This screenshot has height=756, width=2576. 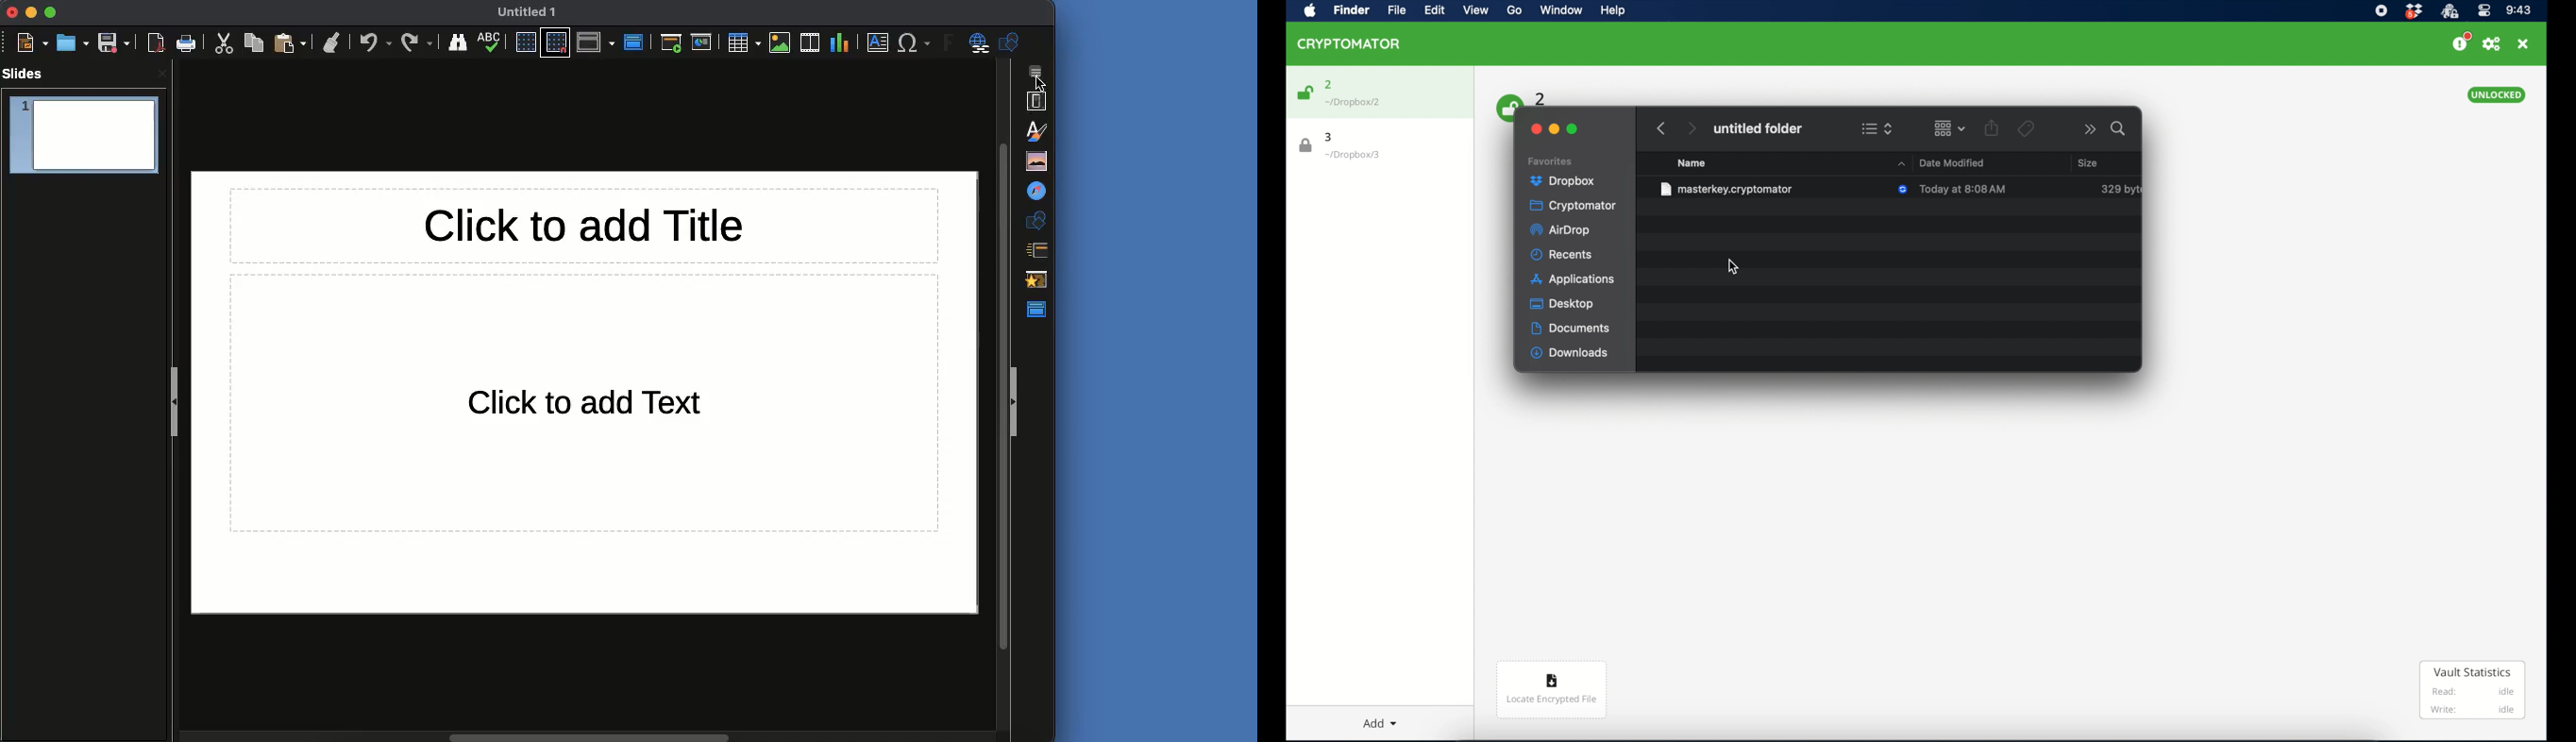 I want to click on Snap to grid, so click(x=556, y=42).